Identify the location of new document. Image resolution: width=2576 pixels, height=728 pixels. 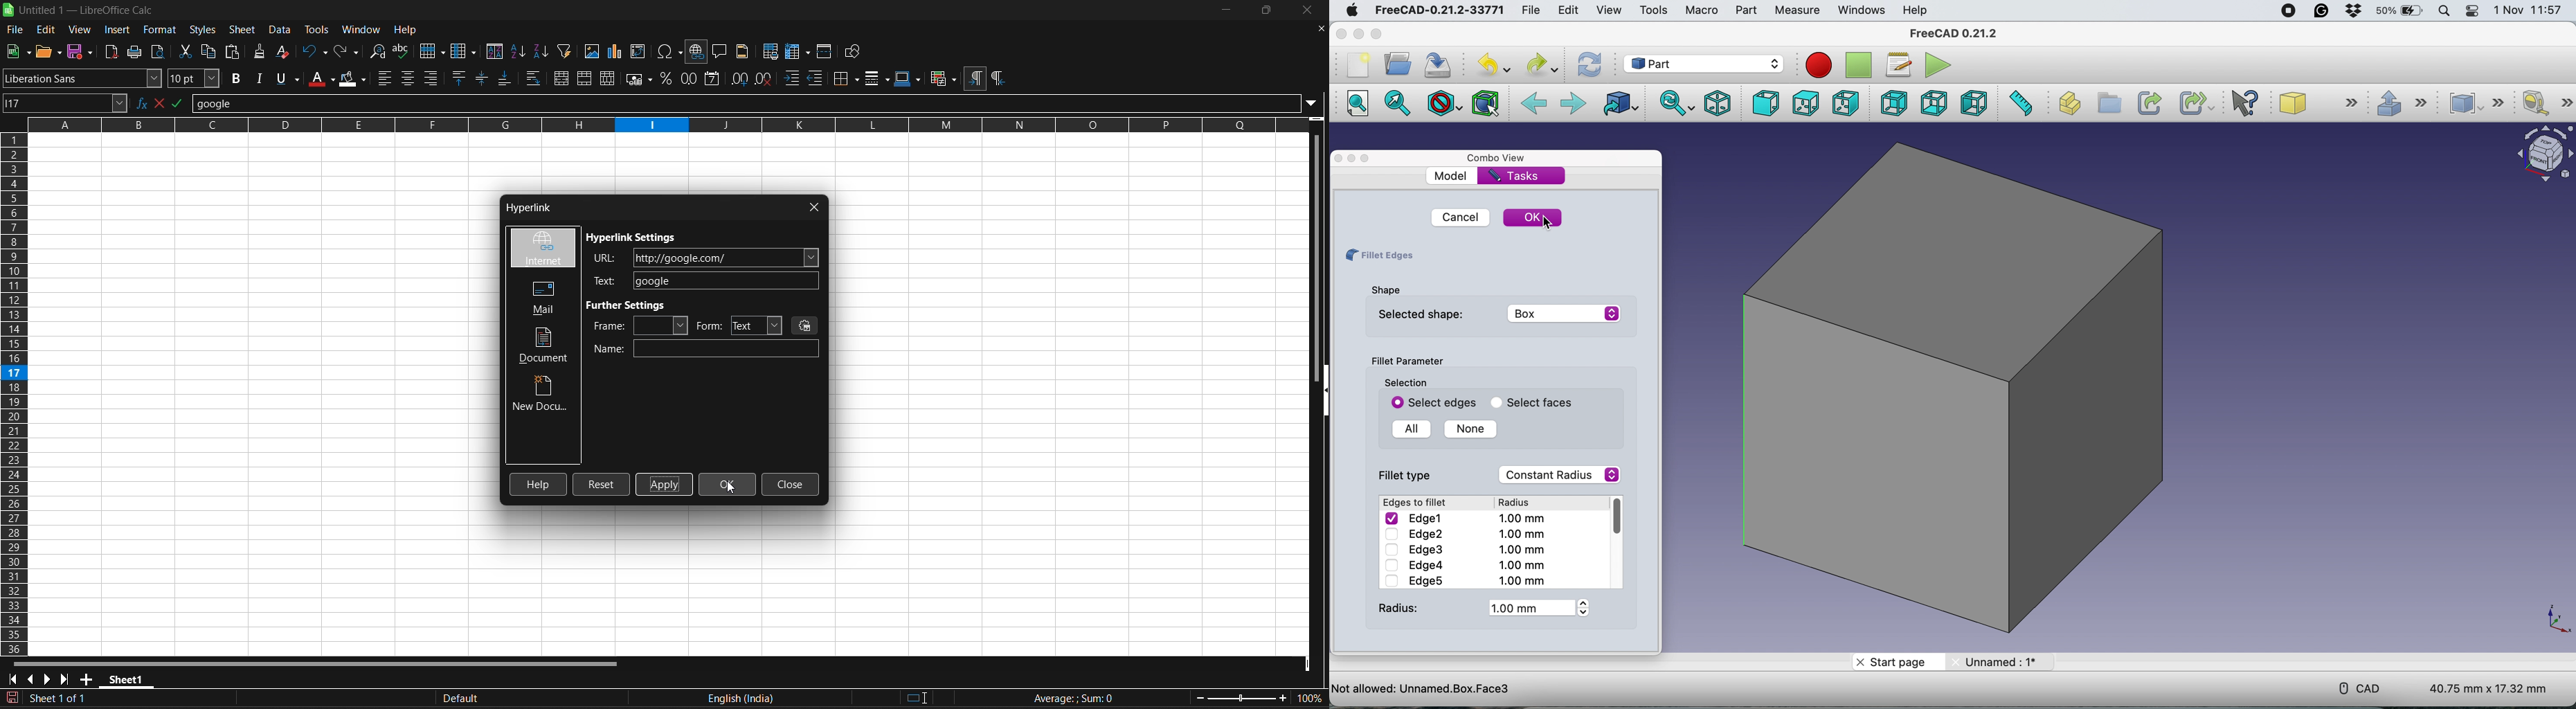
(542, 395).